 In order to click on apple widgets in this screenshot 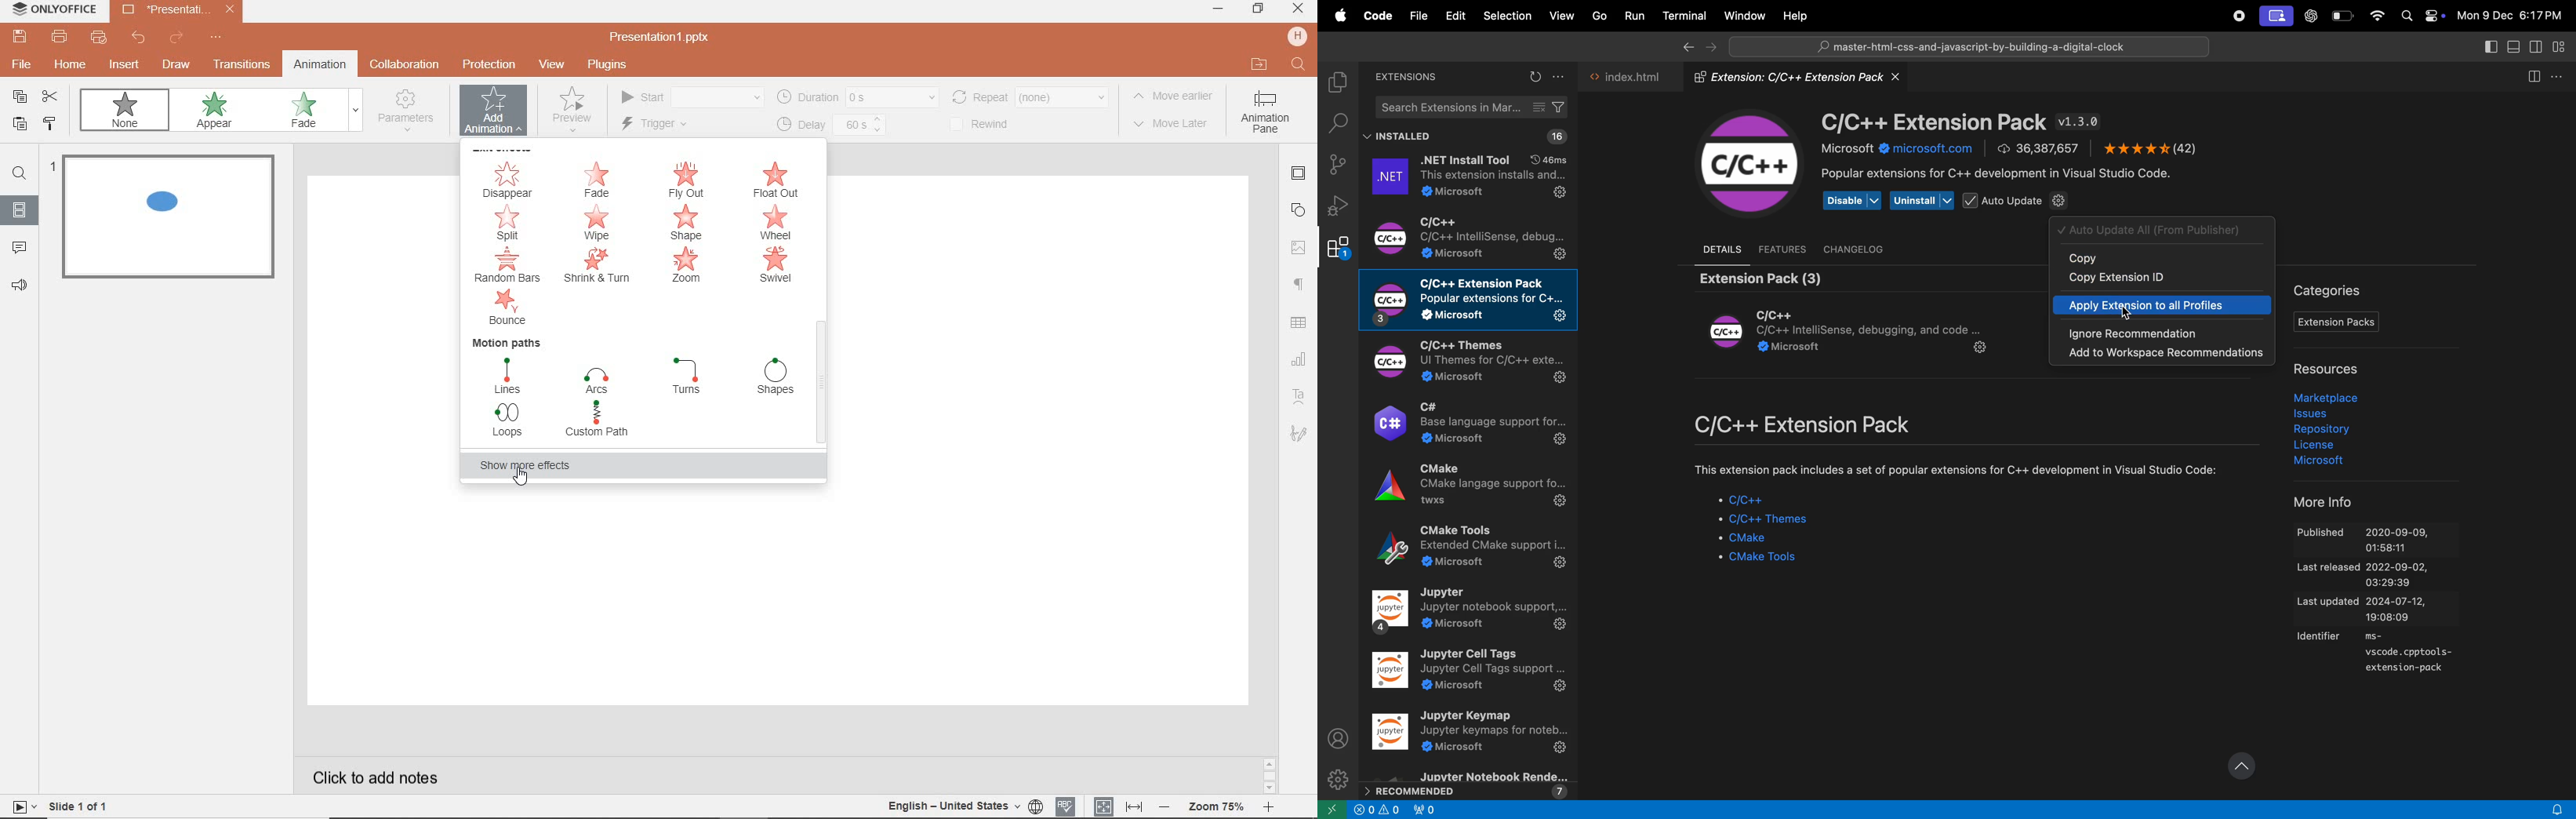, I will do `click(2422, 15)`.